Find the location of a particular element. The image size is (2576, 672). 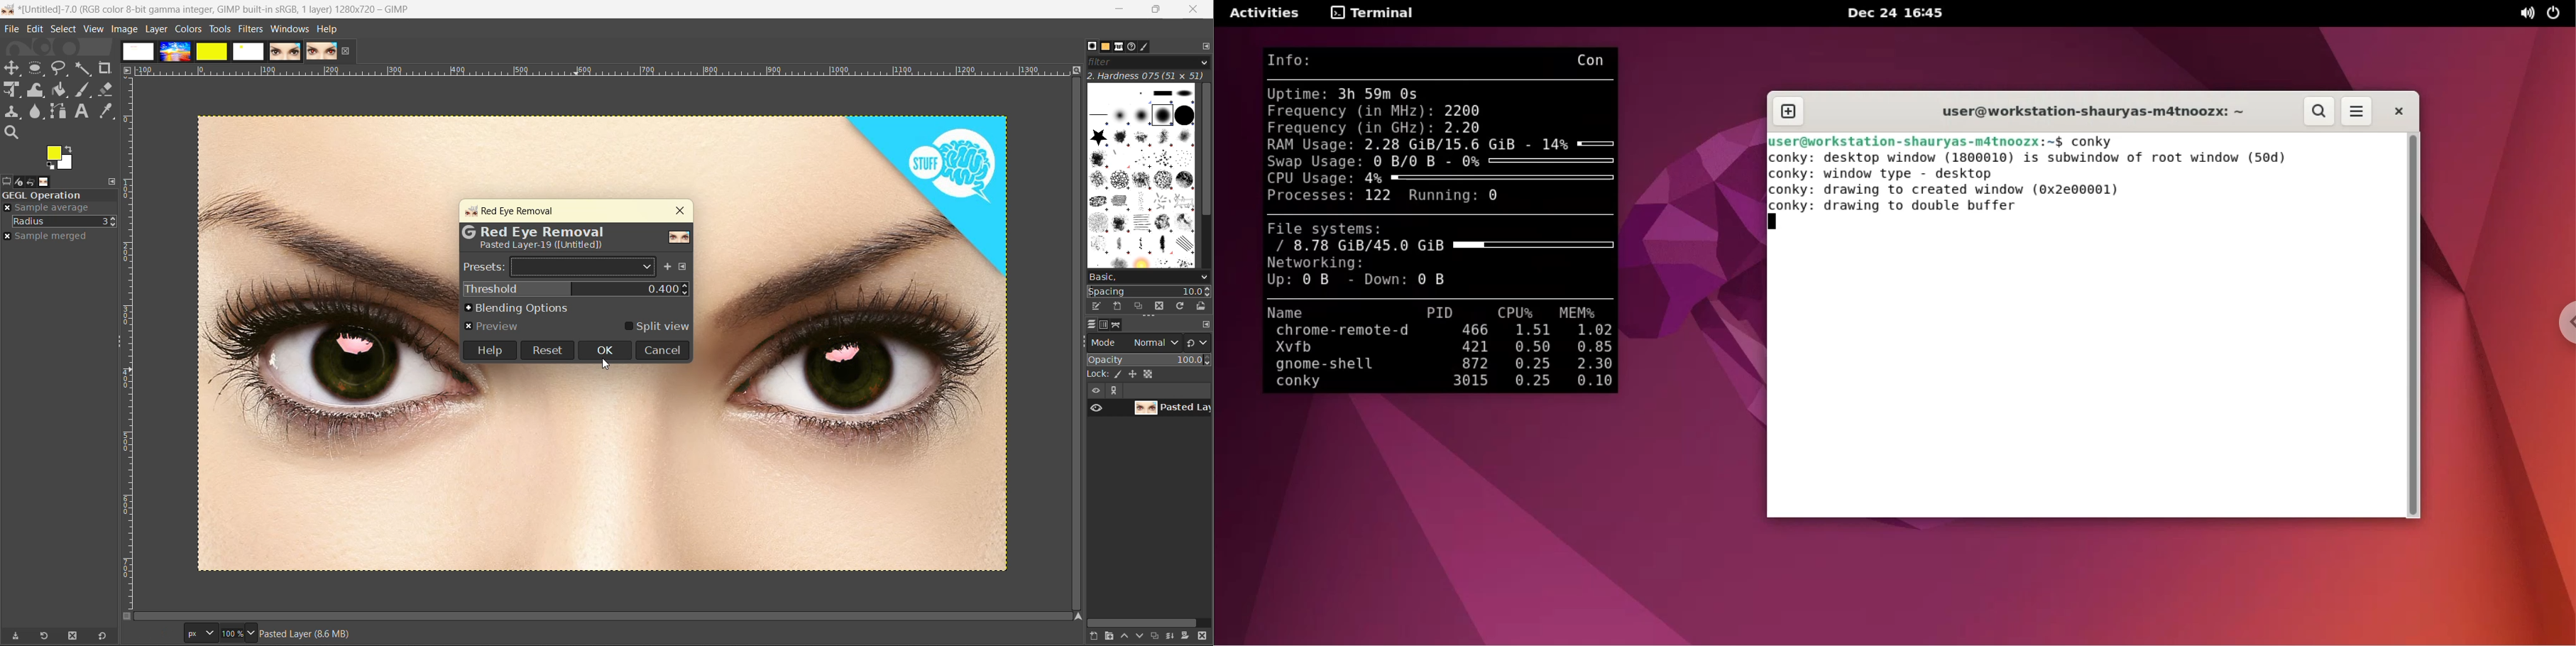

ruler is located at coordinates (597, 70).